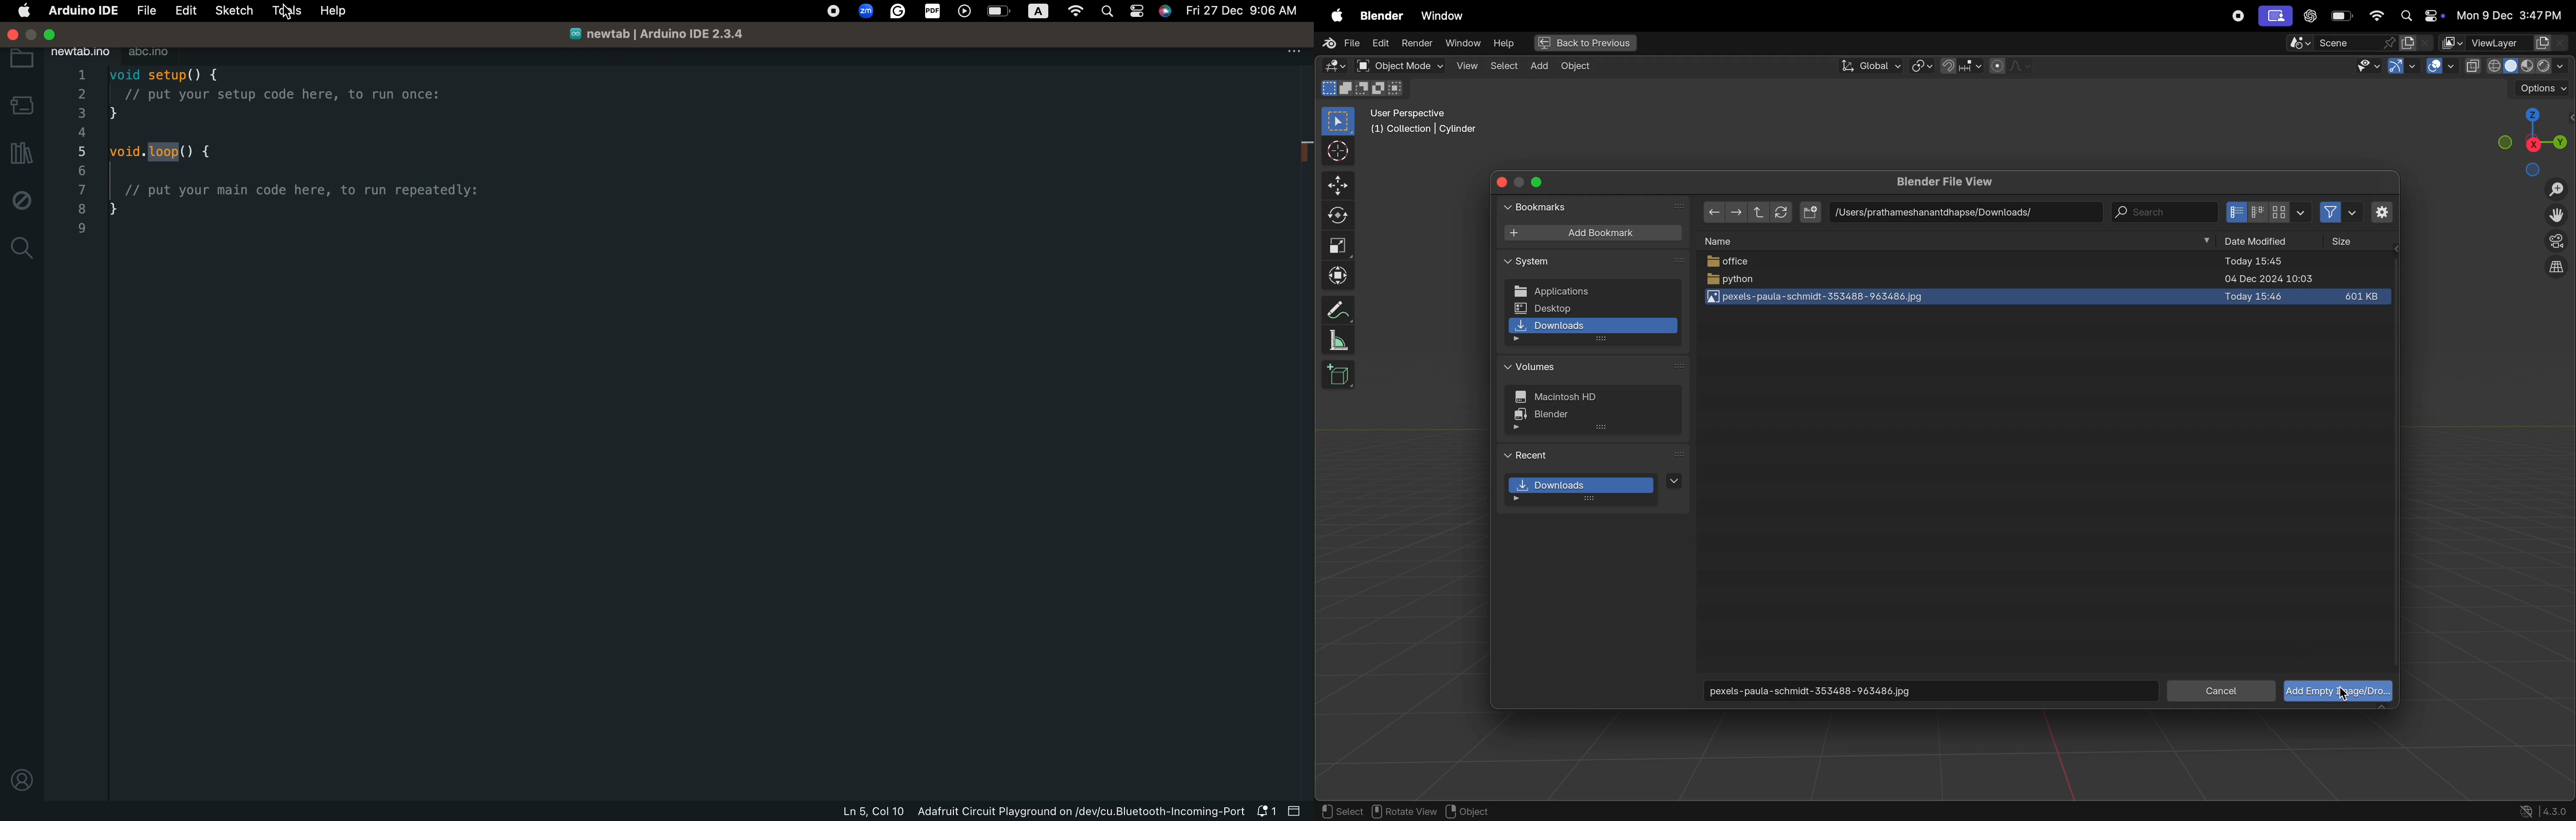 The width and height of the screenshot is (2576, 840). Describe the element at coordinates (865, 12) in the screenshot. I see `Zoom` at that location.